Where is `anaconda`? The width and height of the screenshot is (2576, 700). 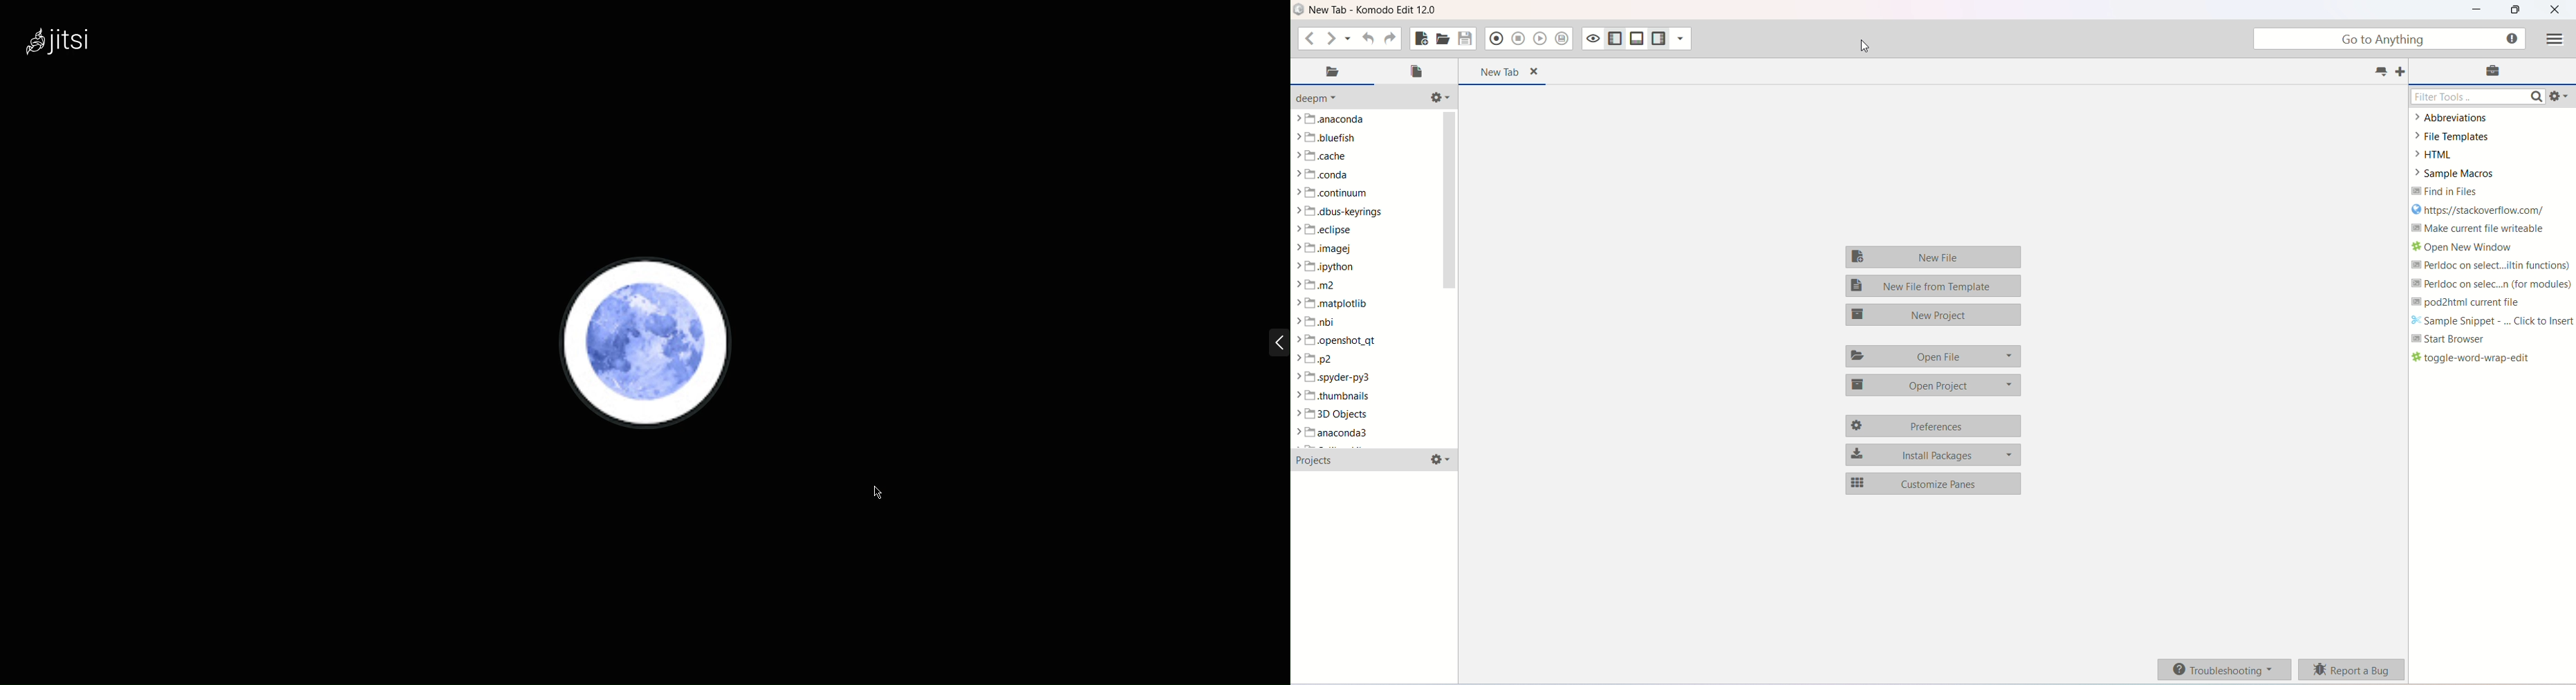 anaconda is located at coordinates (1330, 119).